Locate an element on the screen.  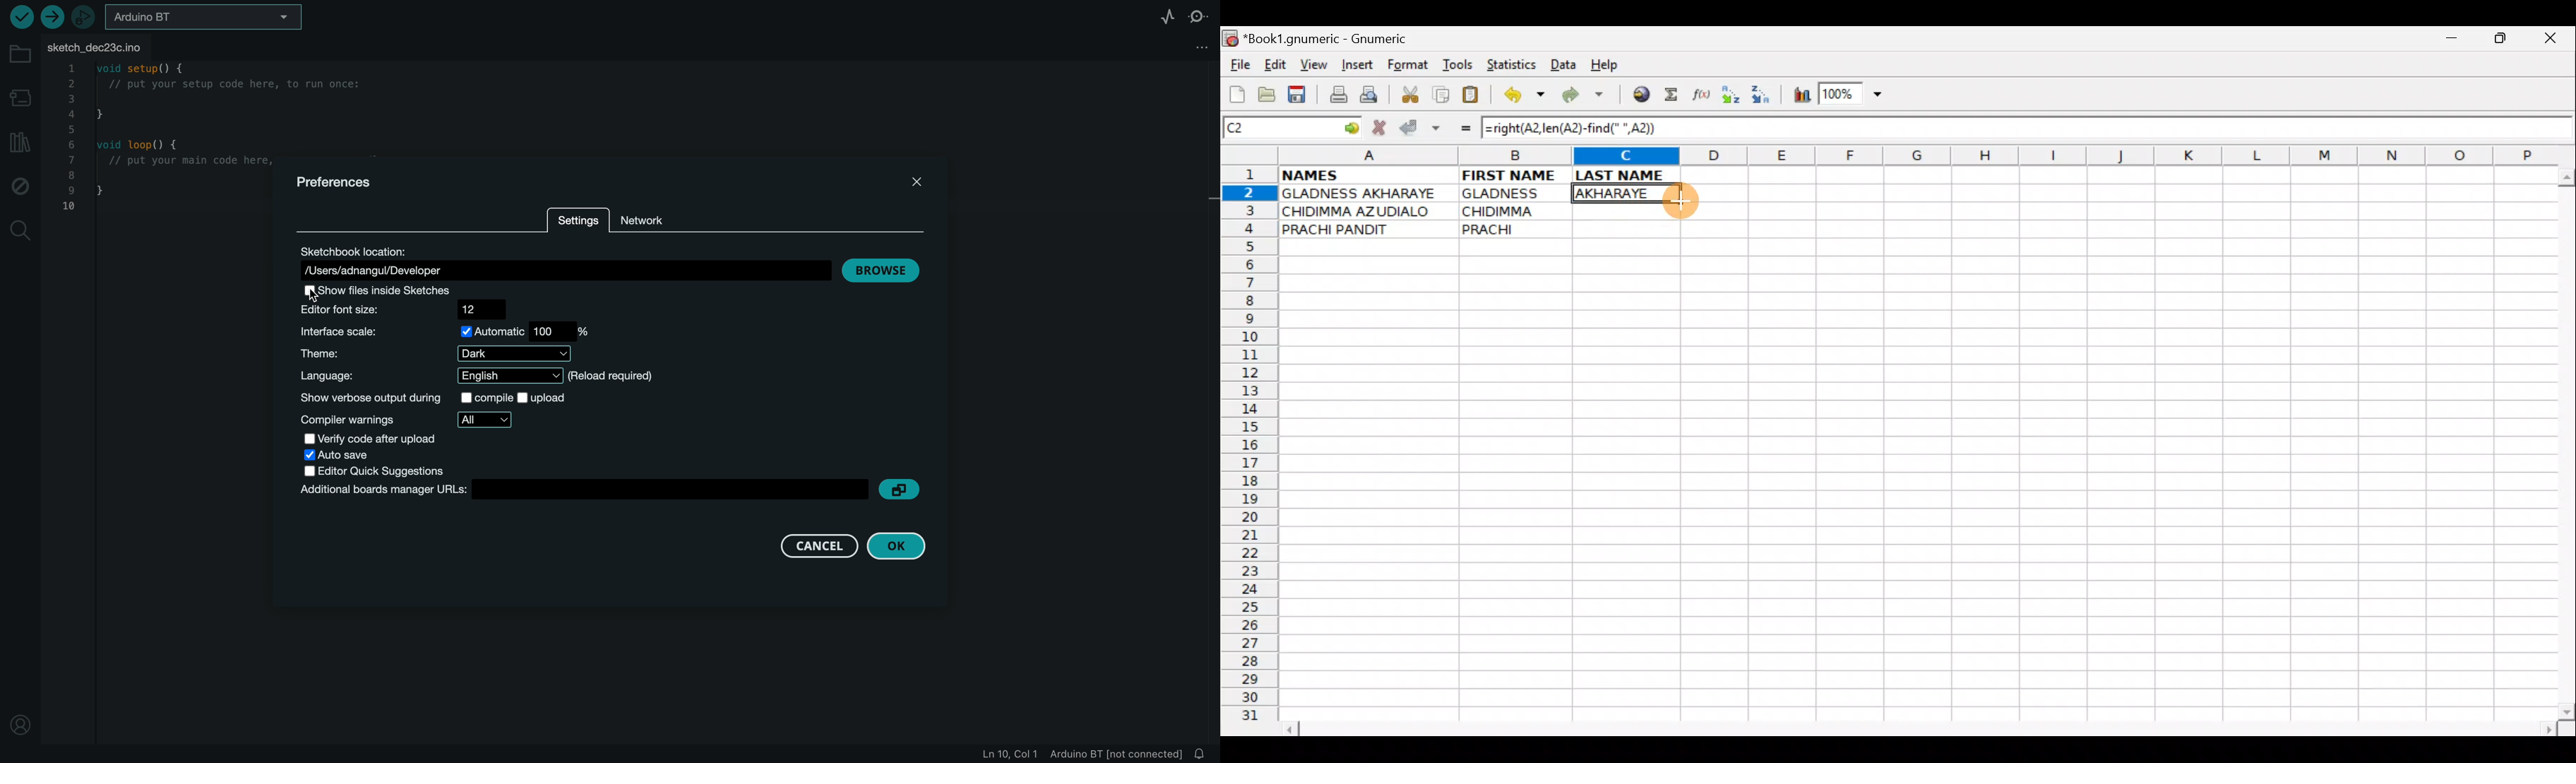
NAMES is located at coordinates (1352, 174).